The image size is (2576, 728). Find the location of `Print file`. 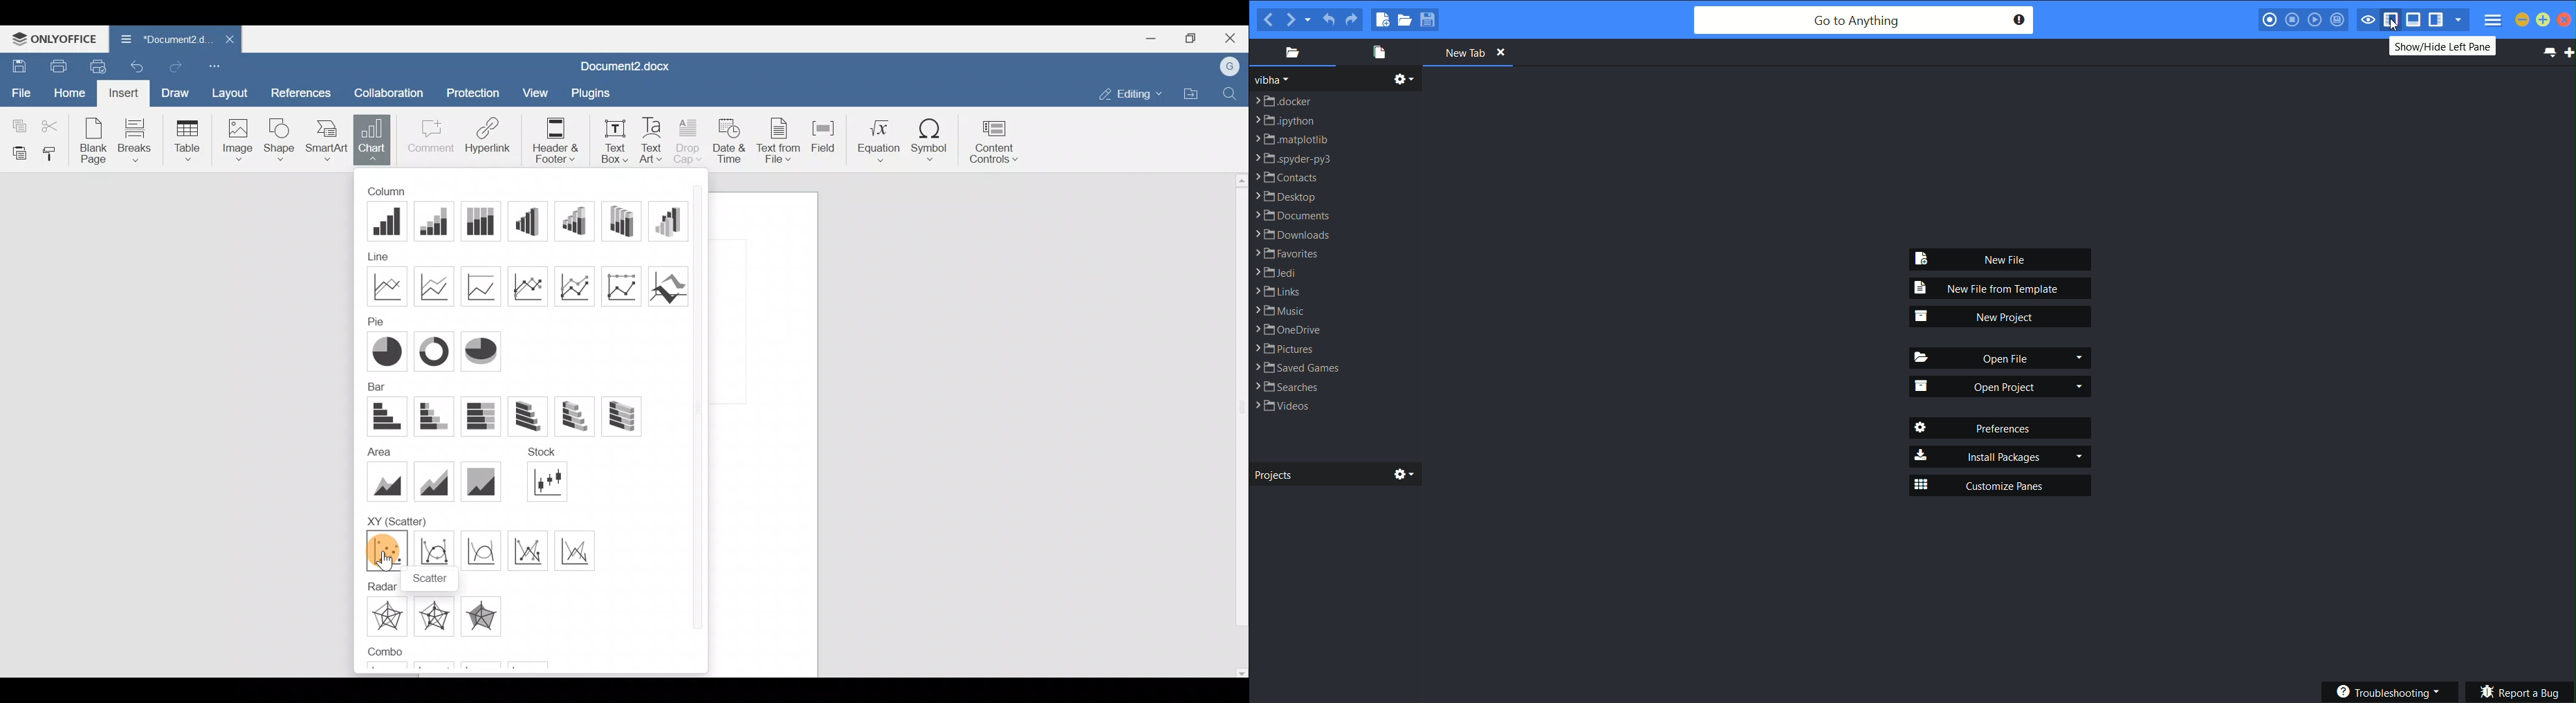

Print file is located at coordinates (55, 65).